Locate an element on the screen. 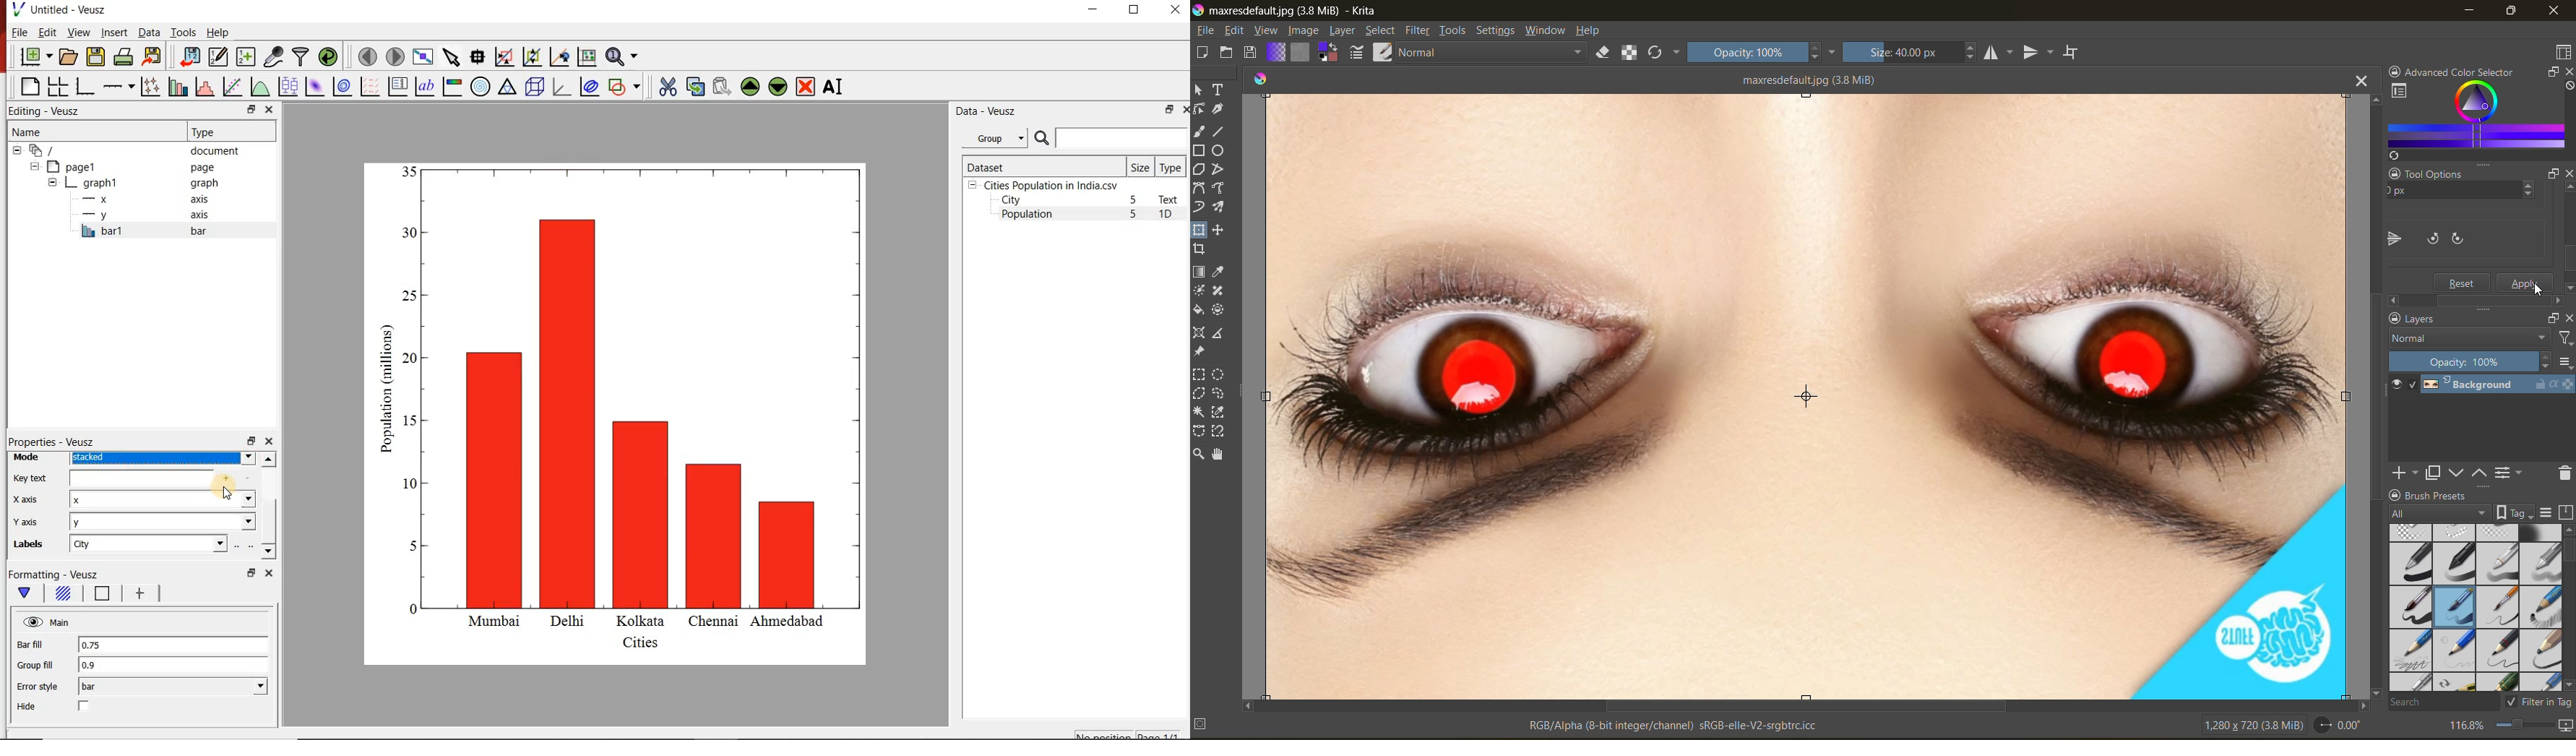 The height and width of the screenshot is (756, 2576). close tab is located at coordinates (2353, 85).